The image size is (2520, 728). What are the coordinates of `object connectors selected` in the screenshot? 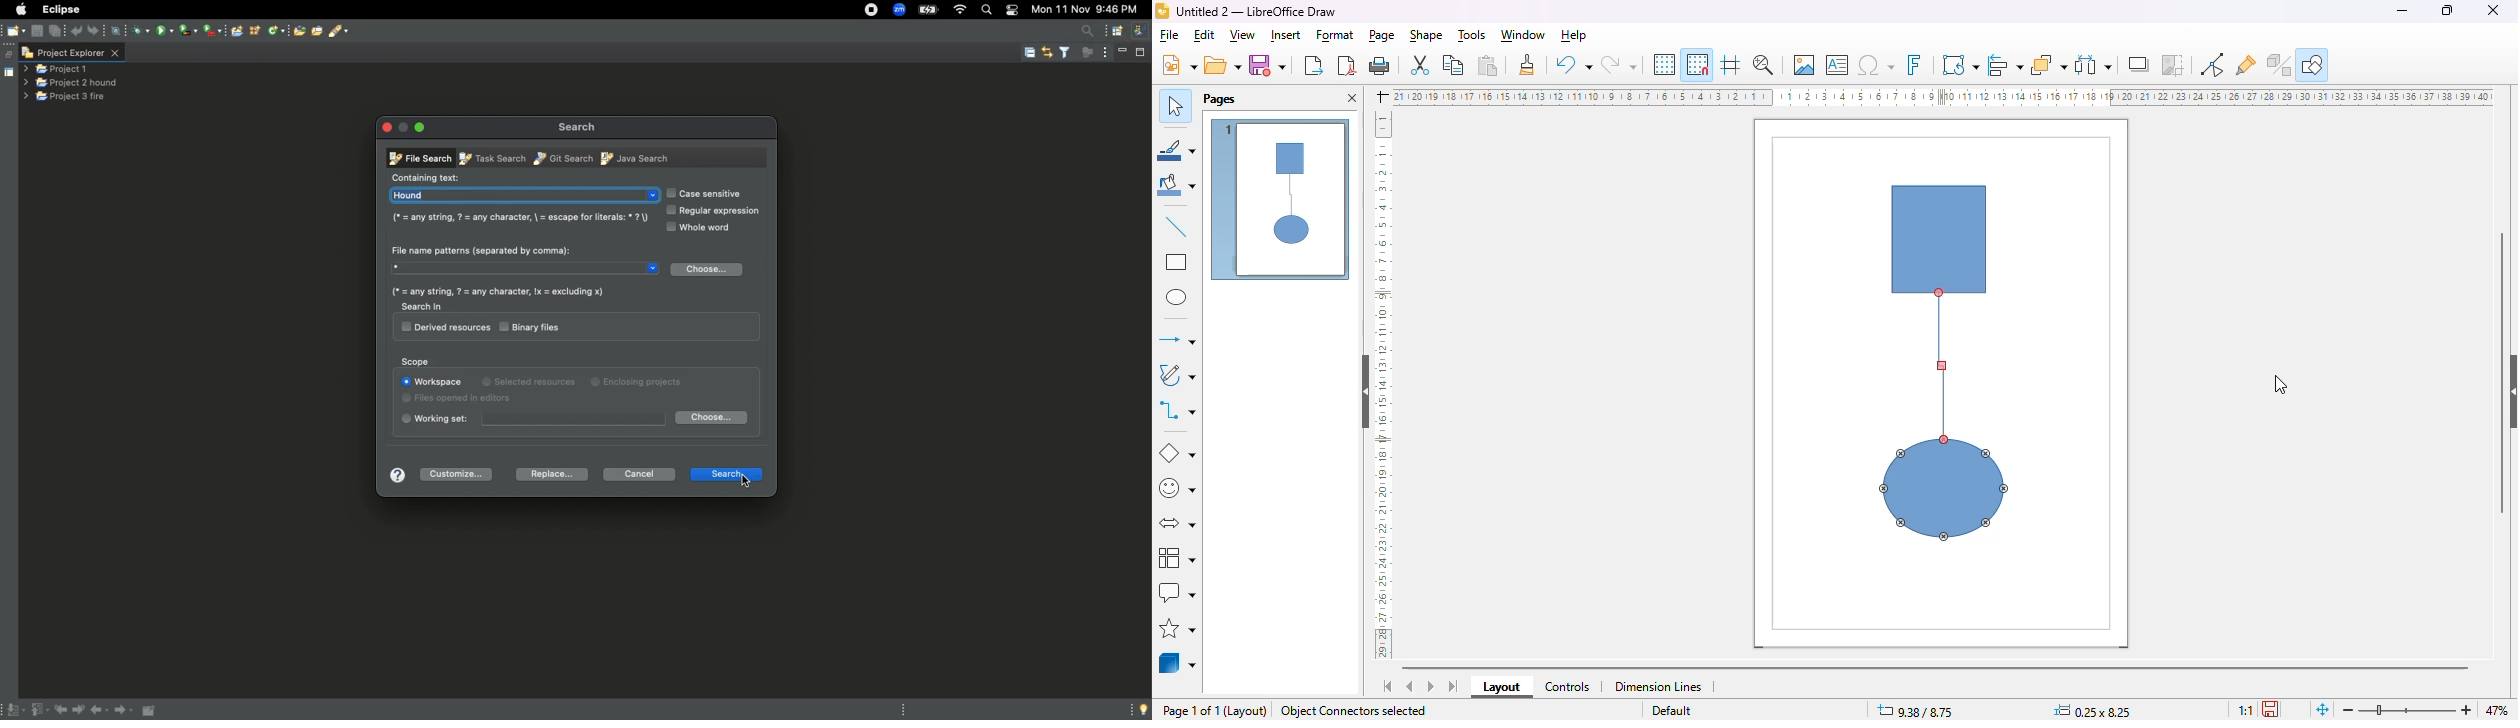 It's located at (1354, 711).